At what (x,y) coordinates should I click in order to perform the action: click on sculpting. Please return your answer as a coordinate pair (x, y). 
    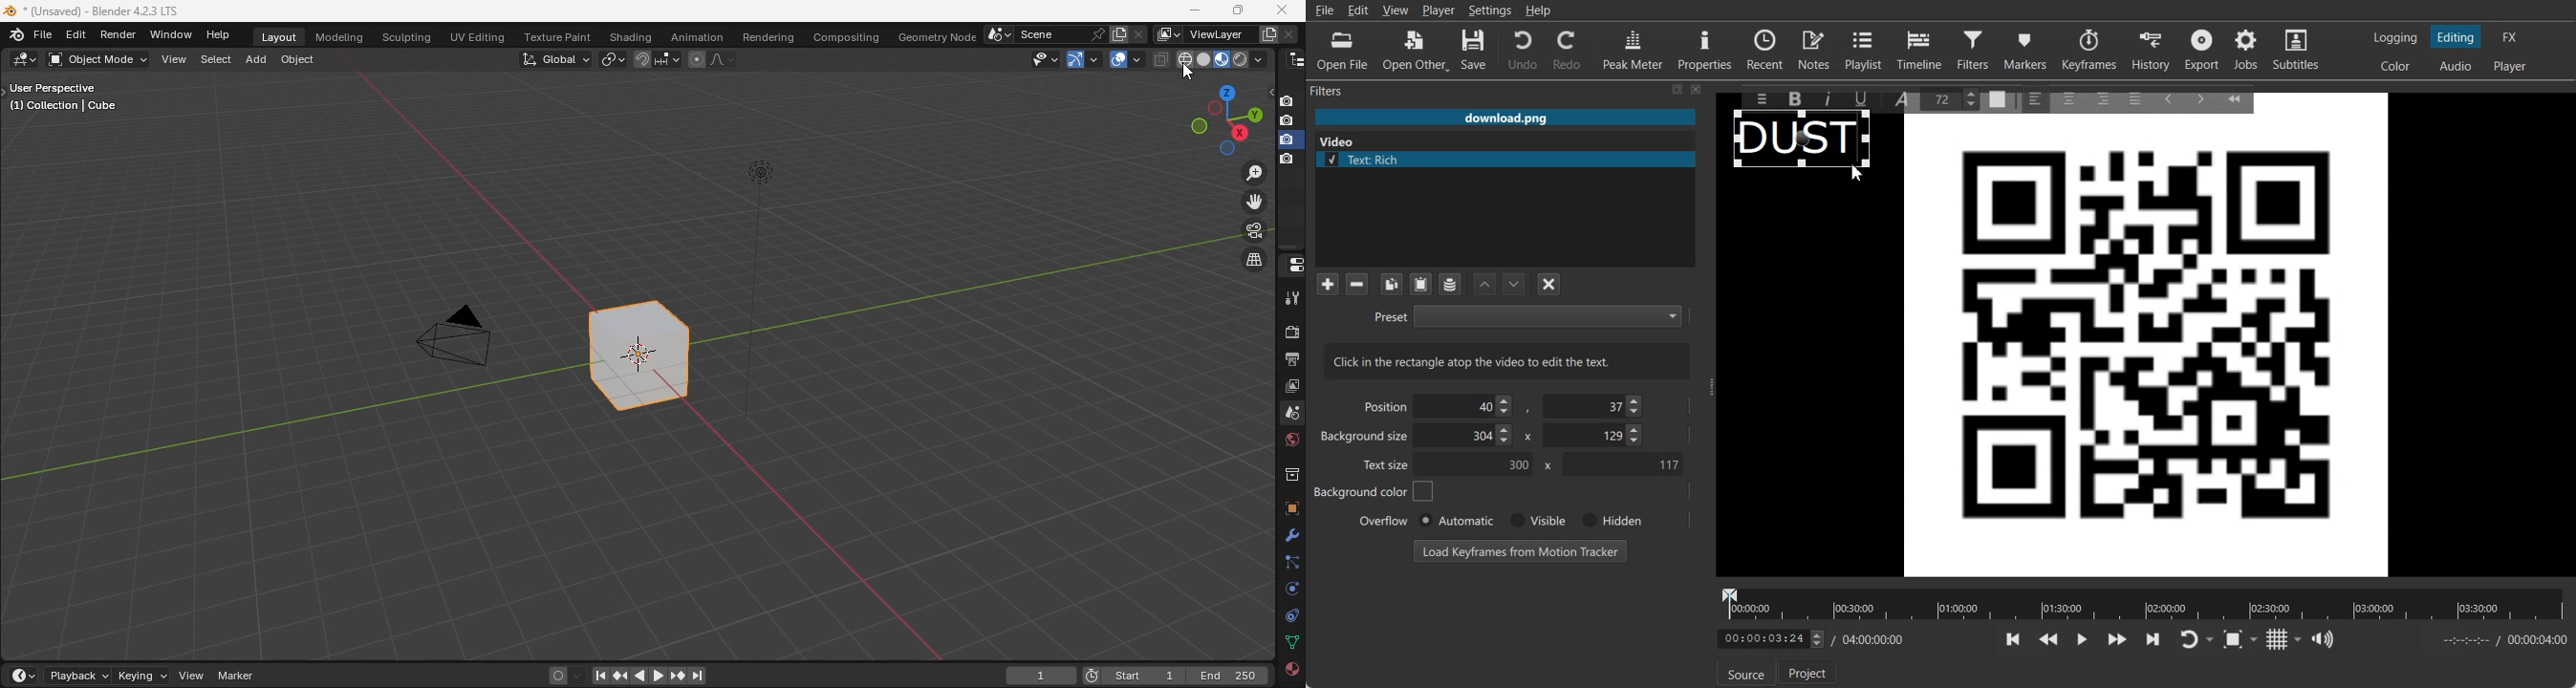
    Looking at the image, I should click on (407, 37).